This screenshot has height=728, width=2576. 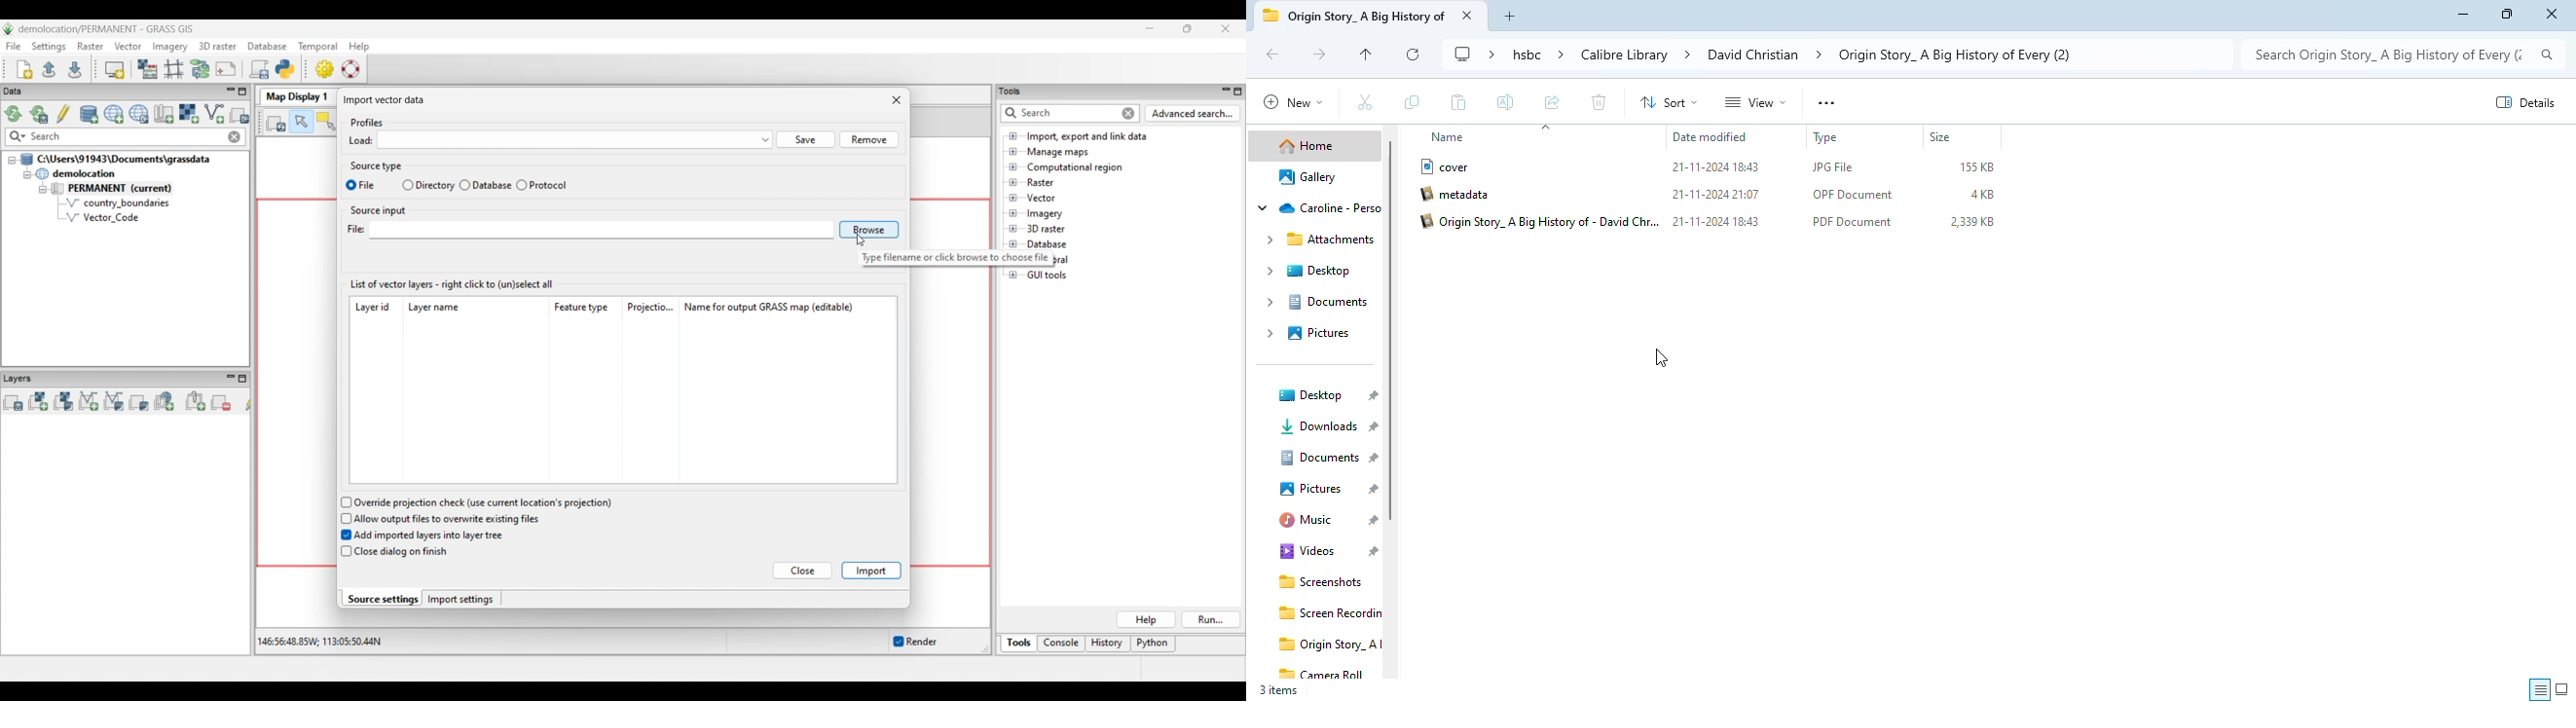 What do you see at coordinates (1319, 55) in the screenshot?
I see `forward` at bounding box center [1319, 55].